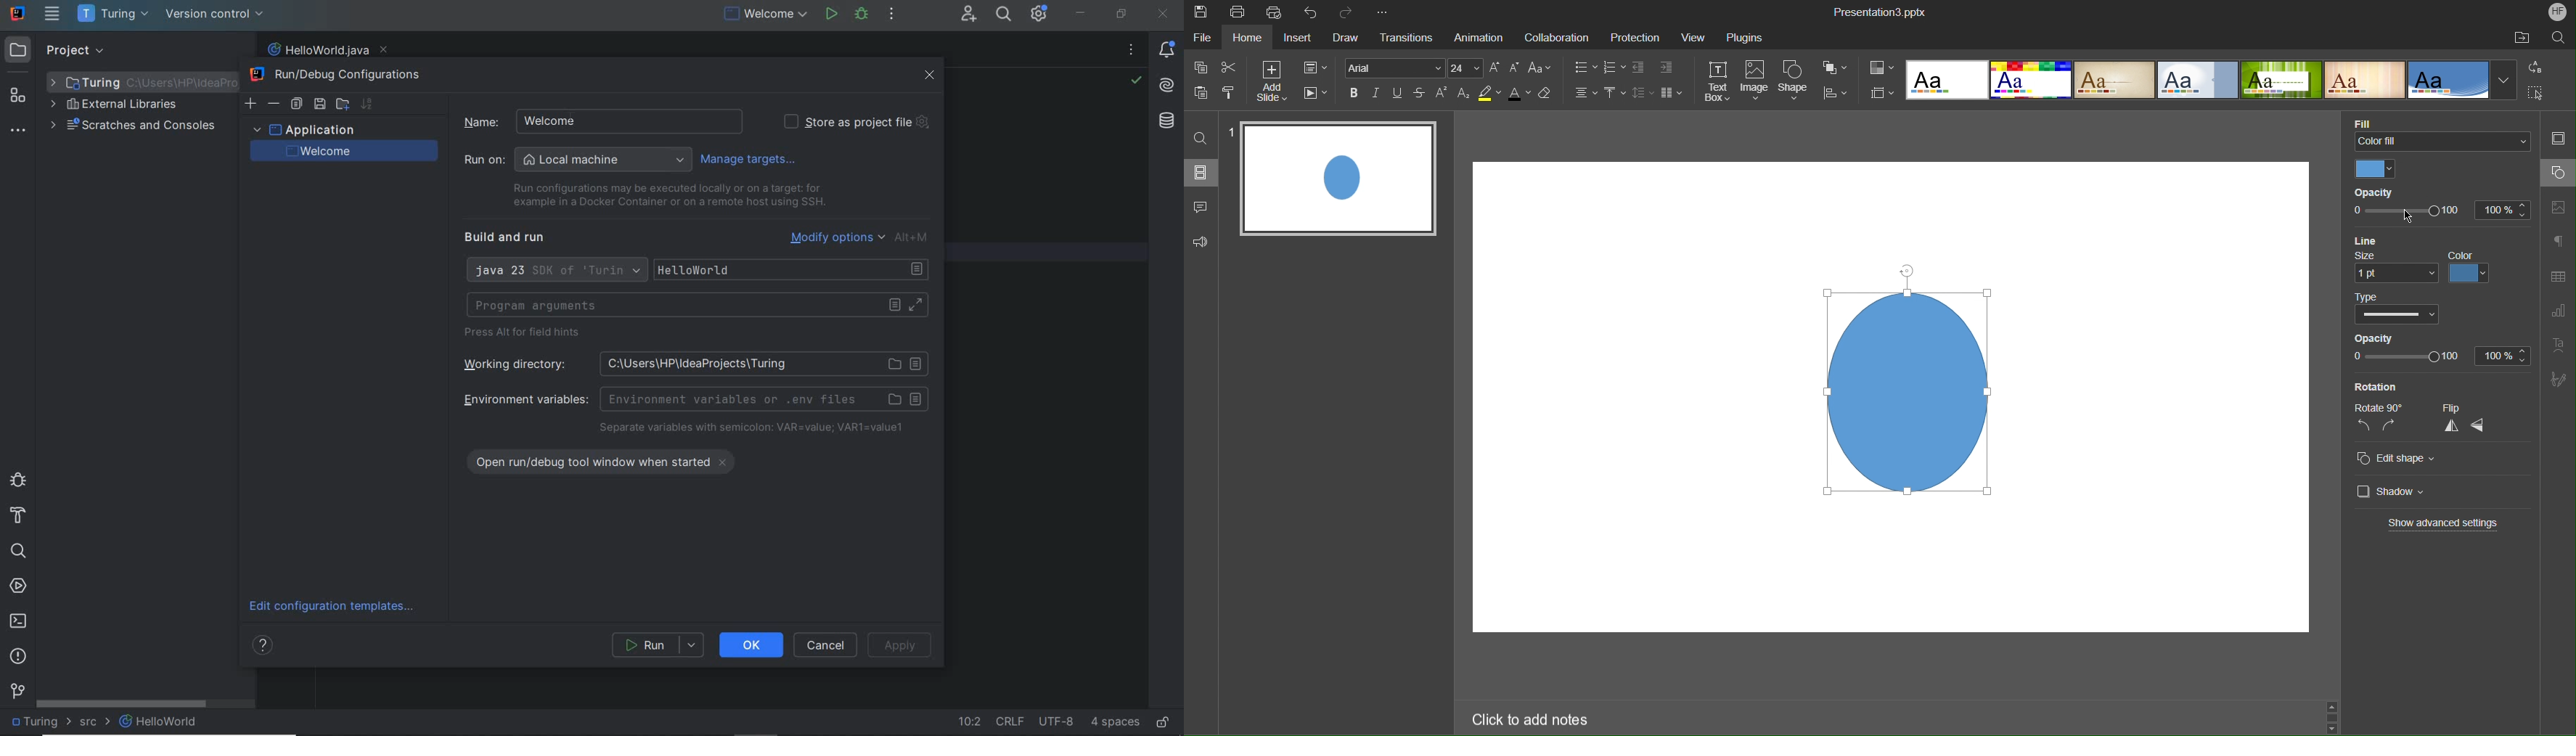 This screenshot has width=2576, height=756. Describe the element at coordinates (1519, 96) in the screenshot. I see `Text Color` at that location.